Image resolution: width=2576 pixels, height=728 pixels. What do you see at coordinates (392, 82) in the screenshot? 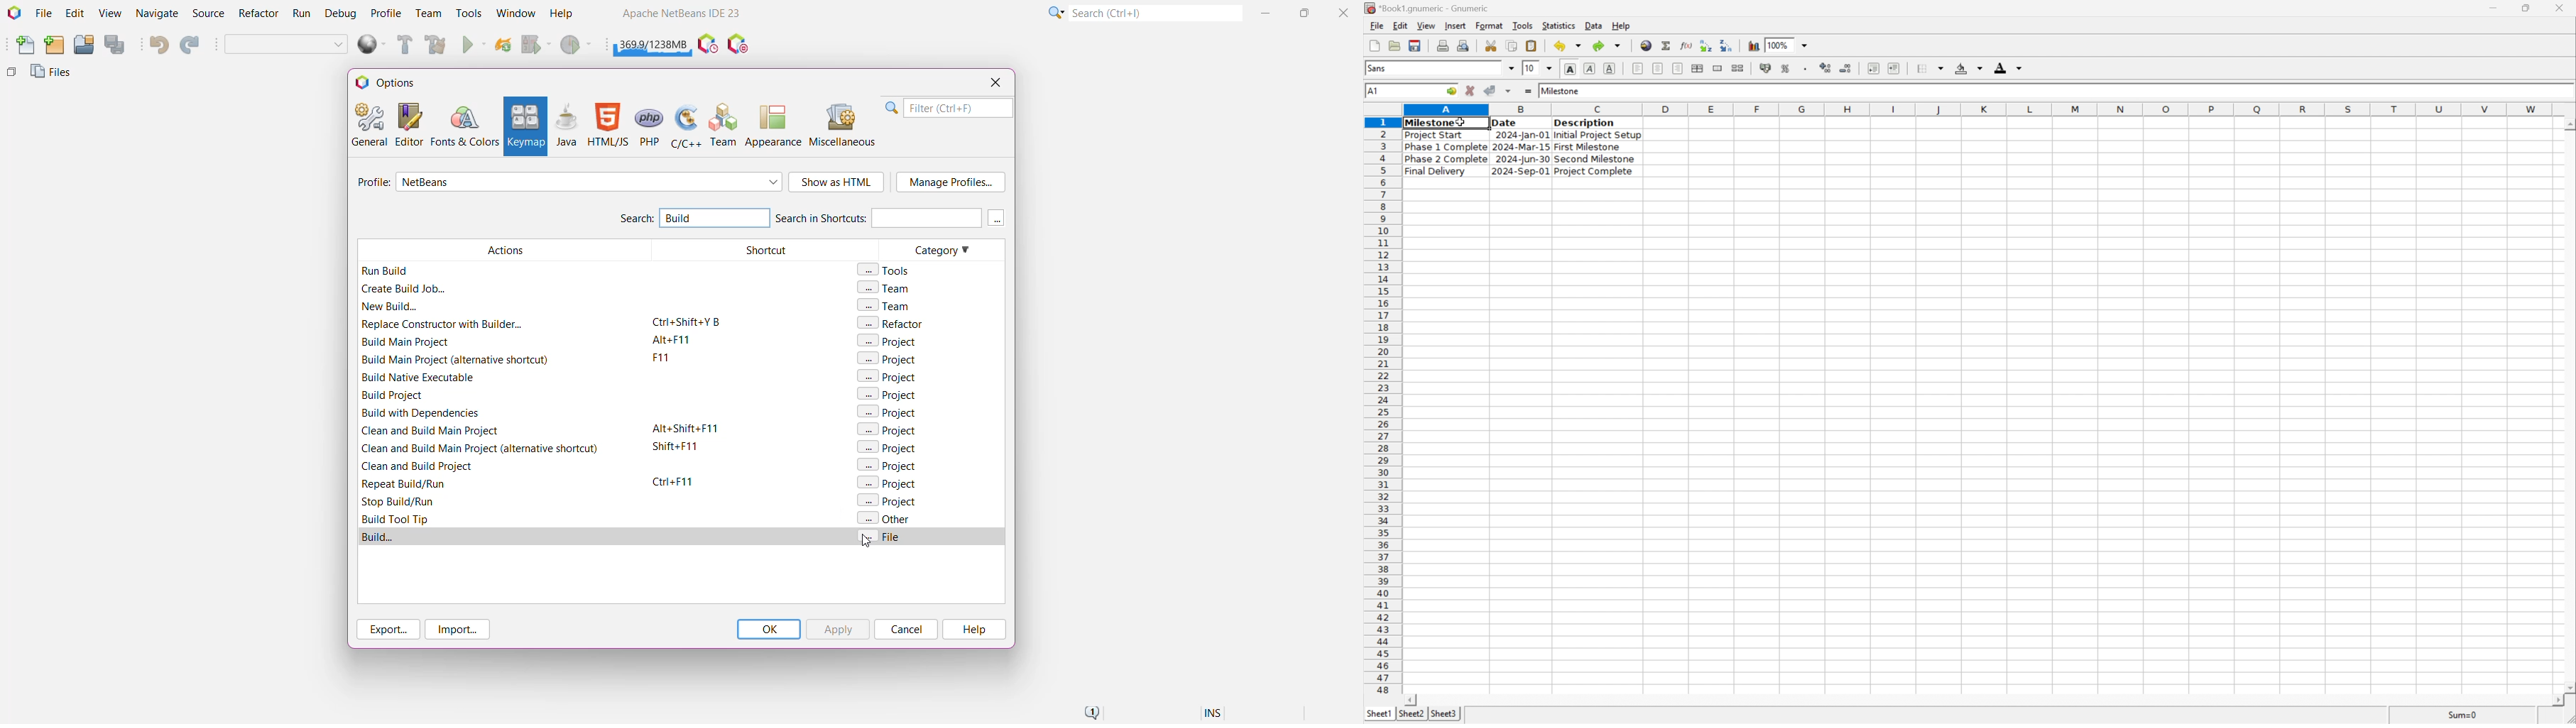
I see `Options` at bounding box center [392, 82].